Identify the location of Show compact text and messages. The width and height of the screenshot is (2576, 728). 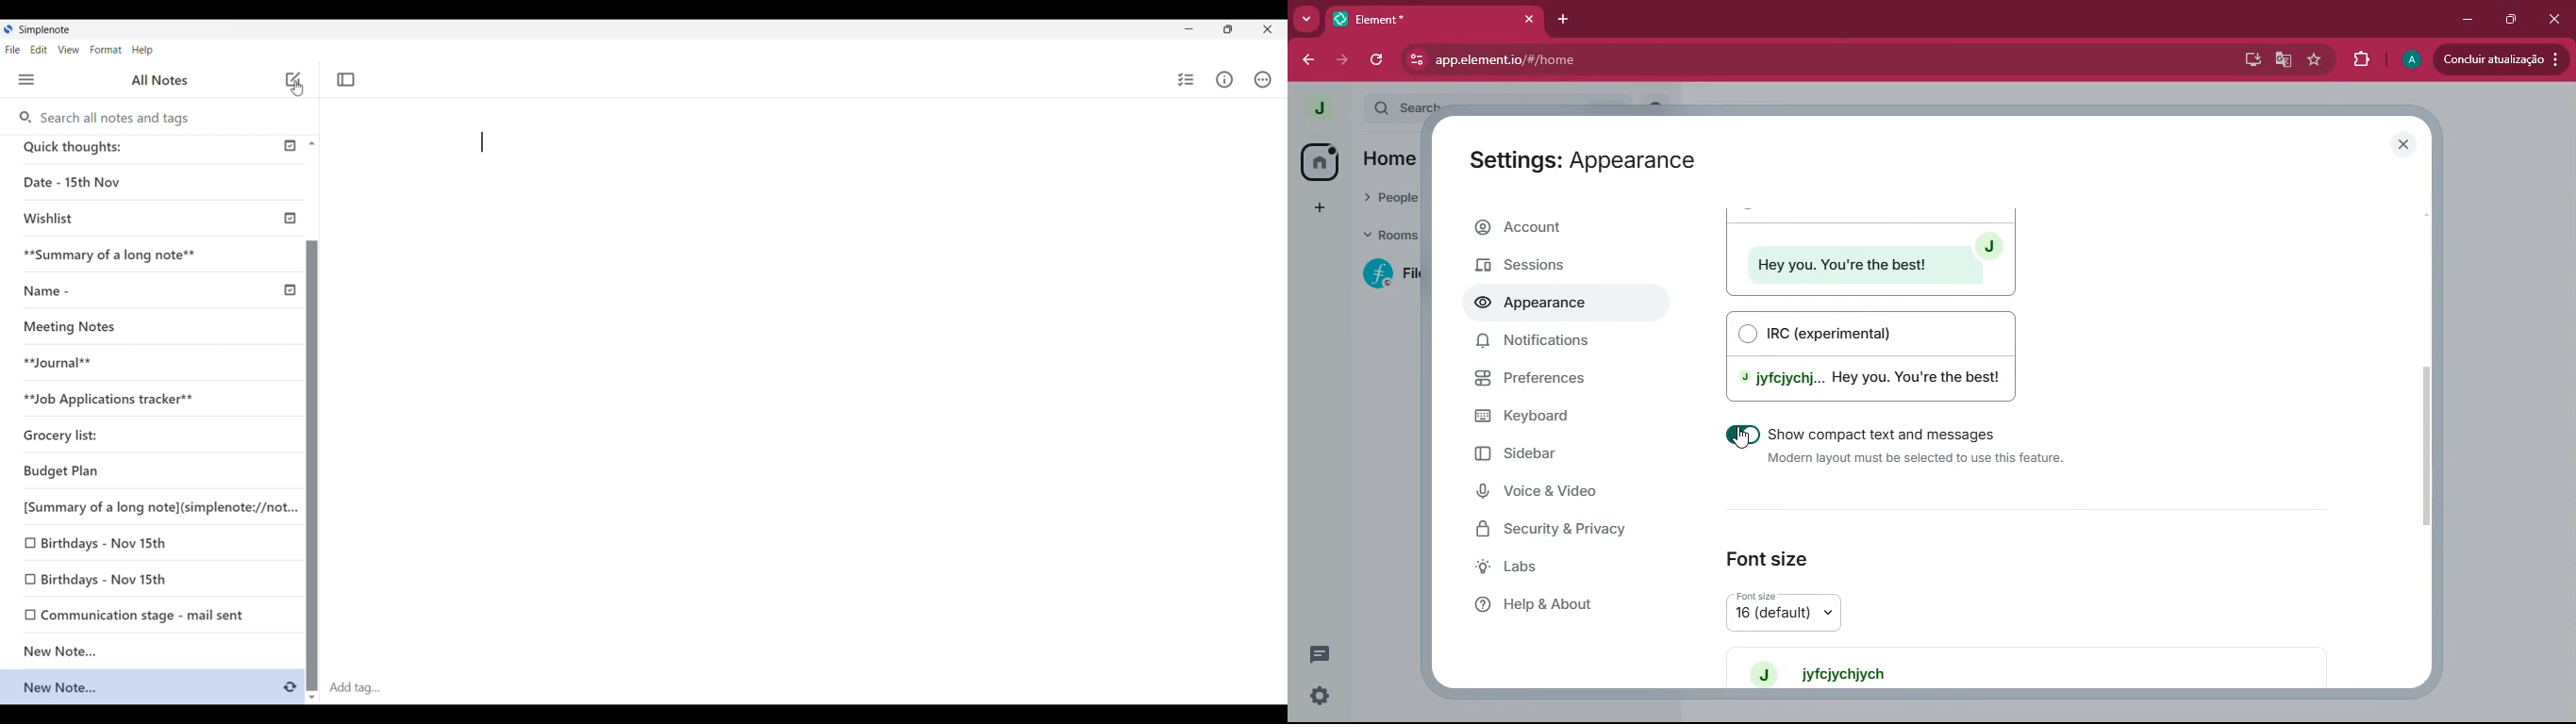
(1891, 434).